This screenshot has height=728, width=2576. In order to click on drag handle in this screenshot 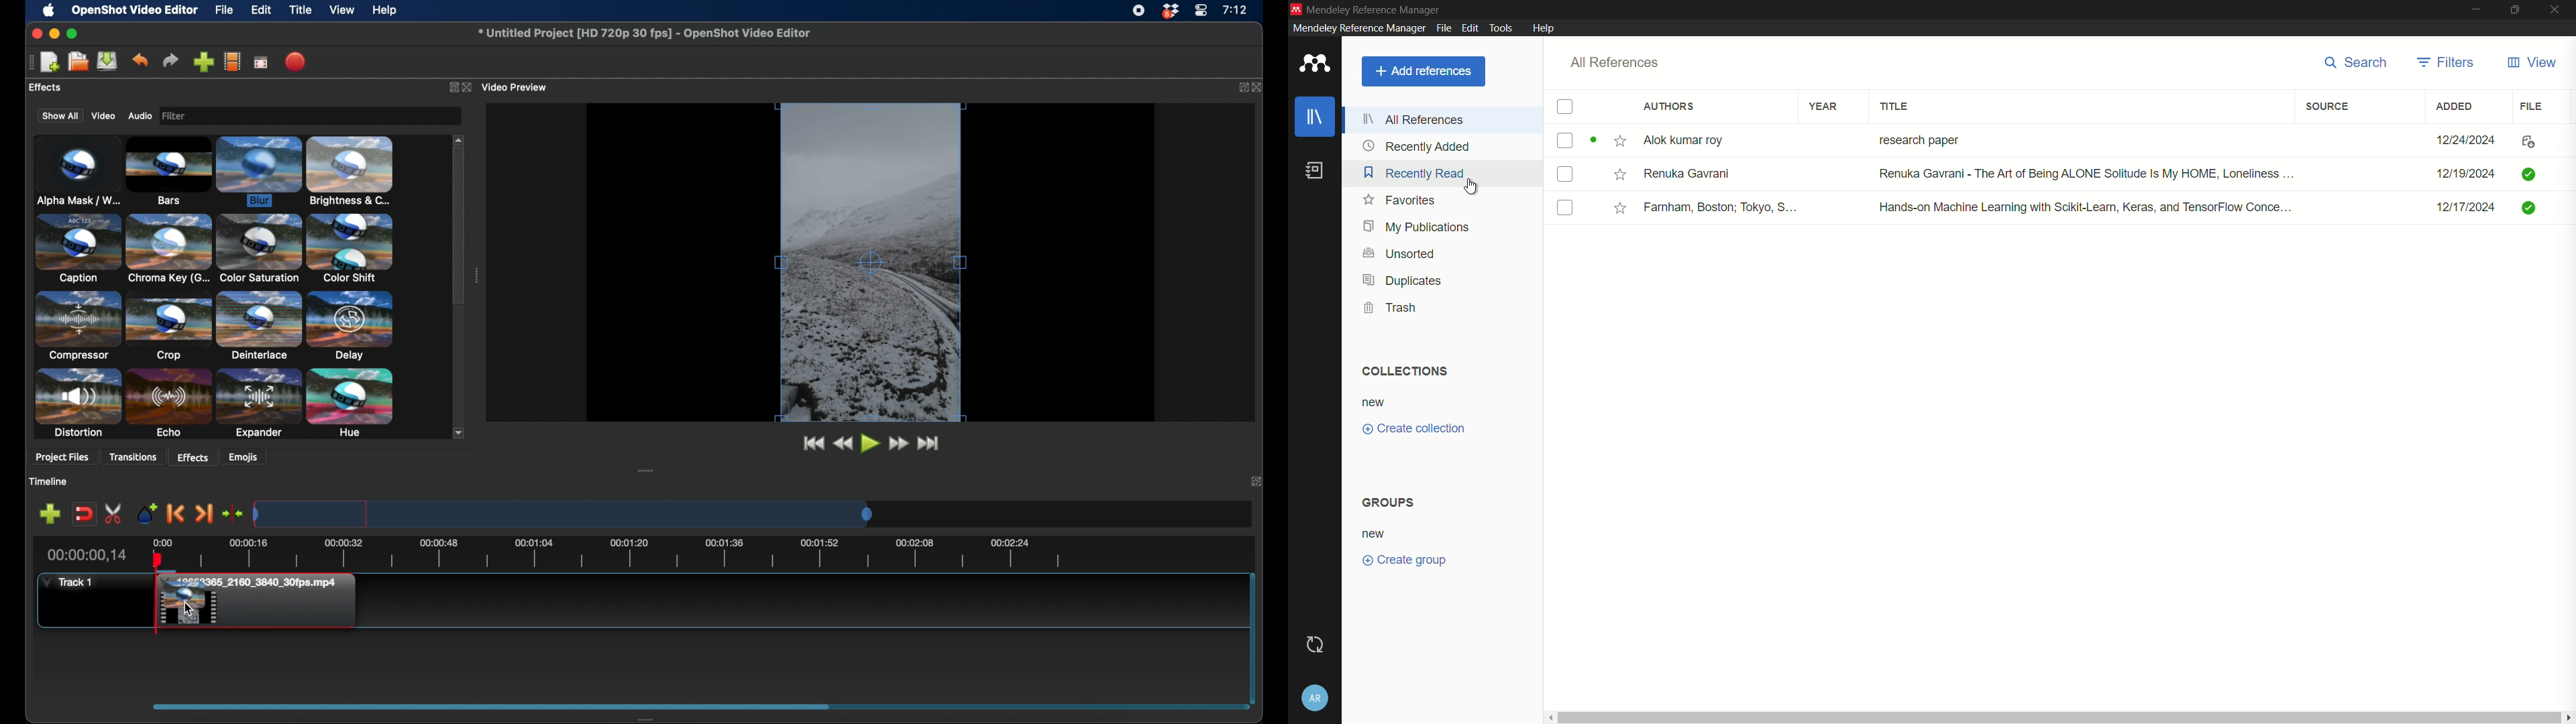, I will do `click(27, 62)`.